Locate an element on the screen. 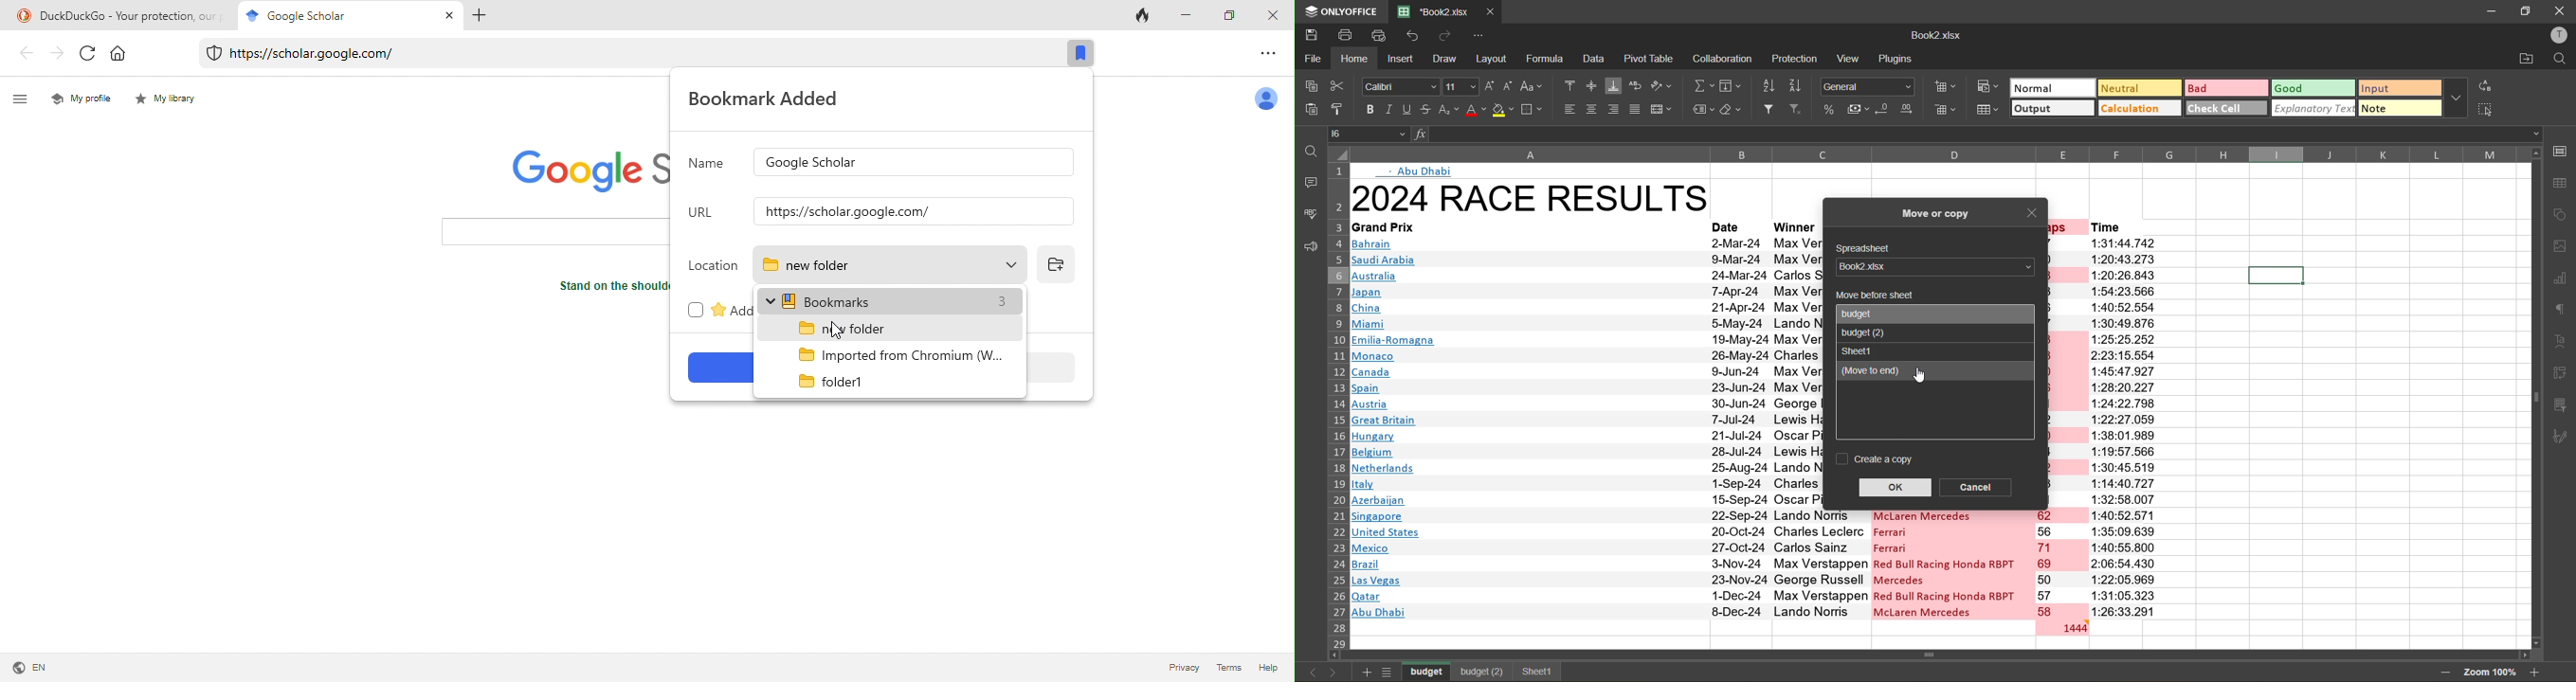  cut is located at coordinates (1339, 85).